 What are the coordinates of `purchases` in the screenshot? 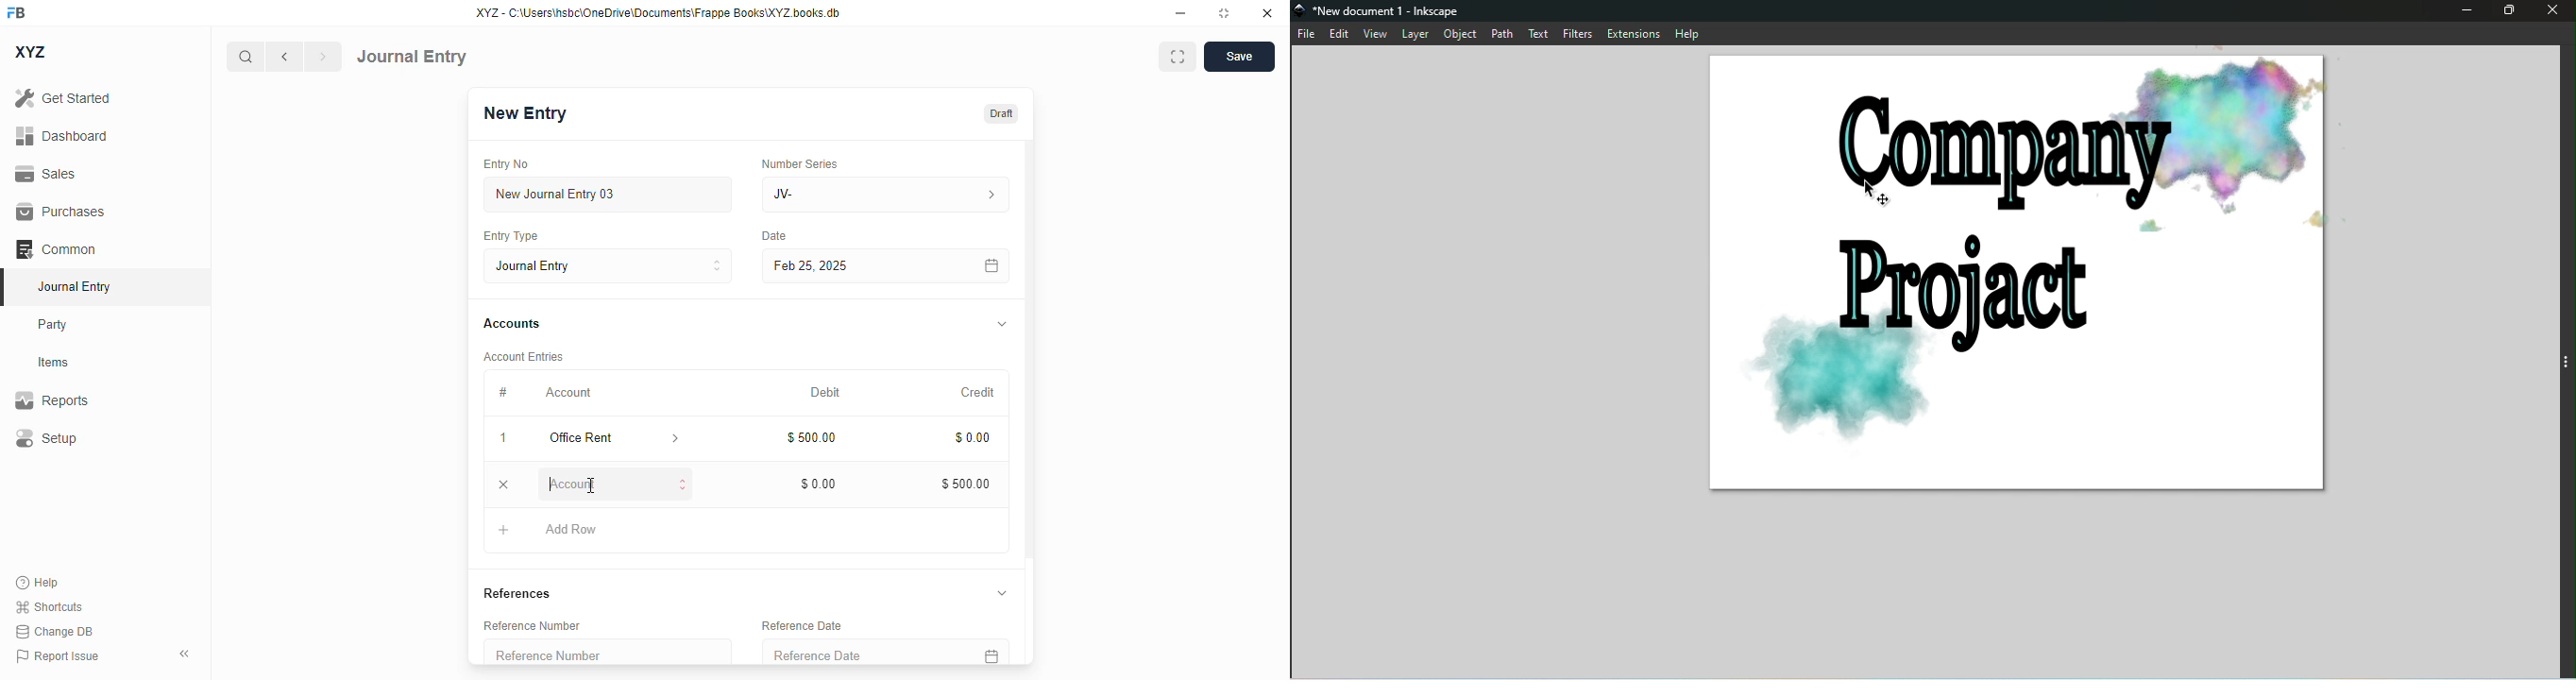 It's located at (61, 212).